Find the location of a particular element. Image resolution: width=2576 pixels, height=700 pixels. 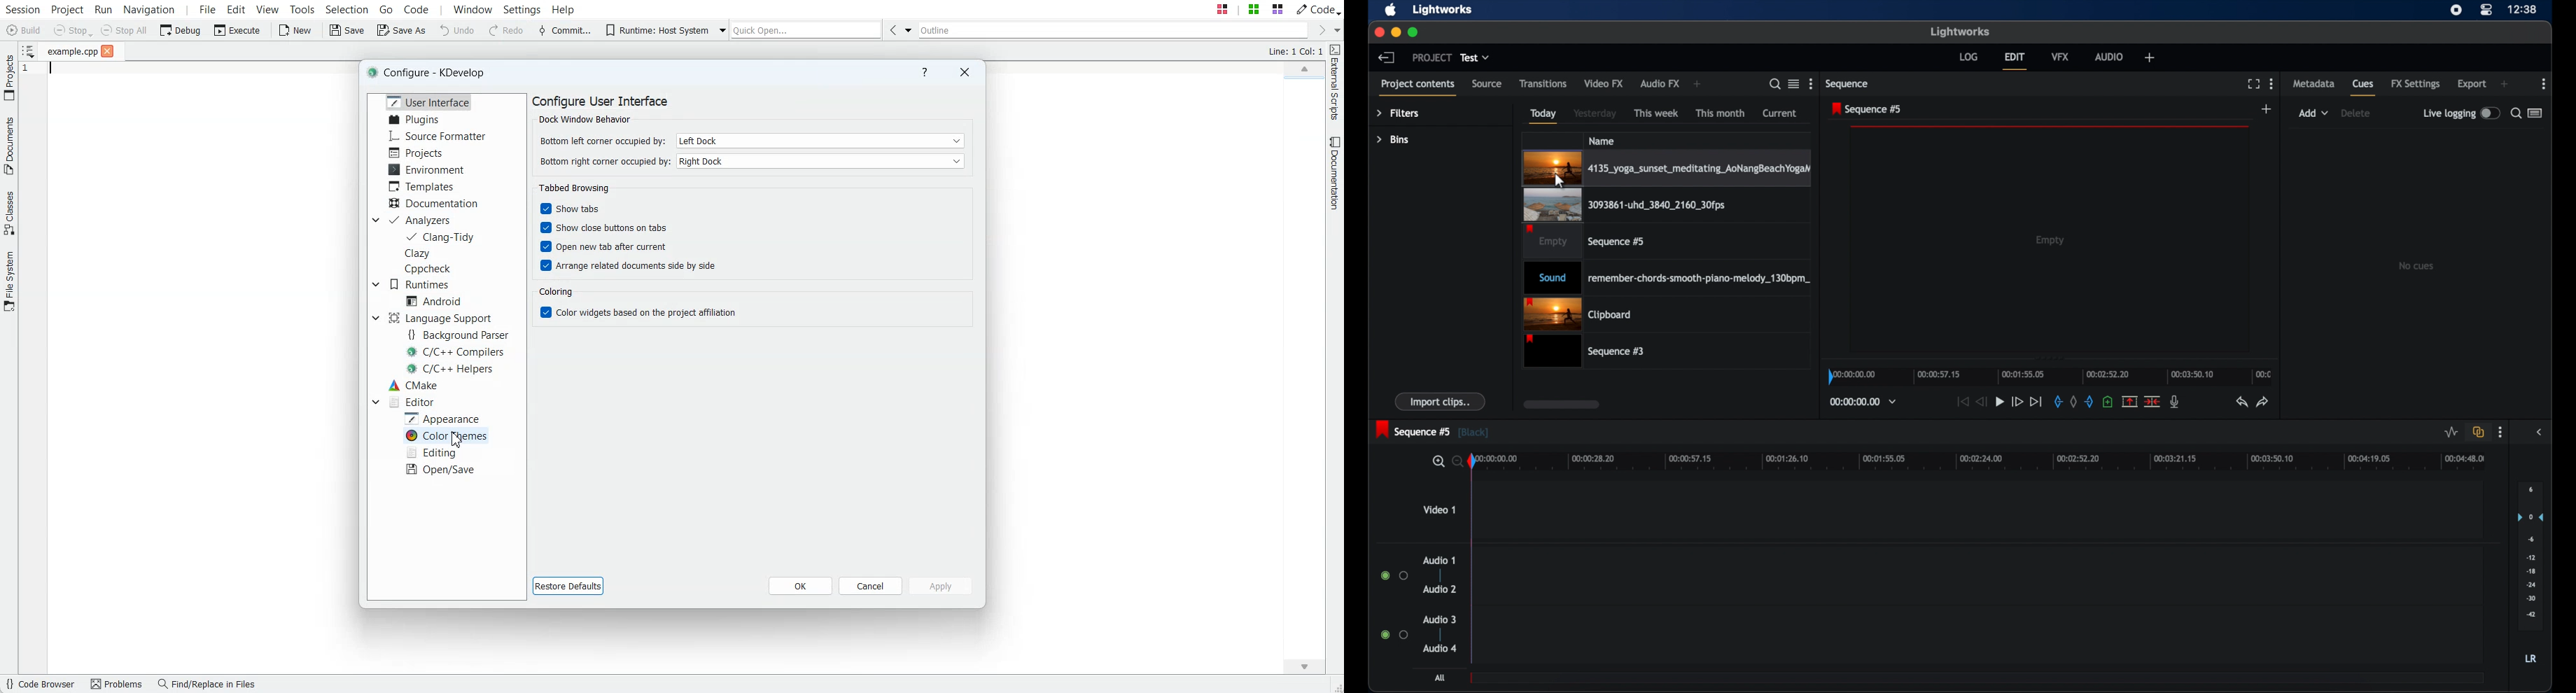

audio is located at coordinates (2108, 56).